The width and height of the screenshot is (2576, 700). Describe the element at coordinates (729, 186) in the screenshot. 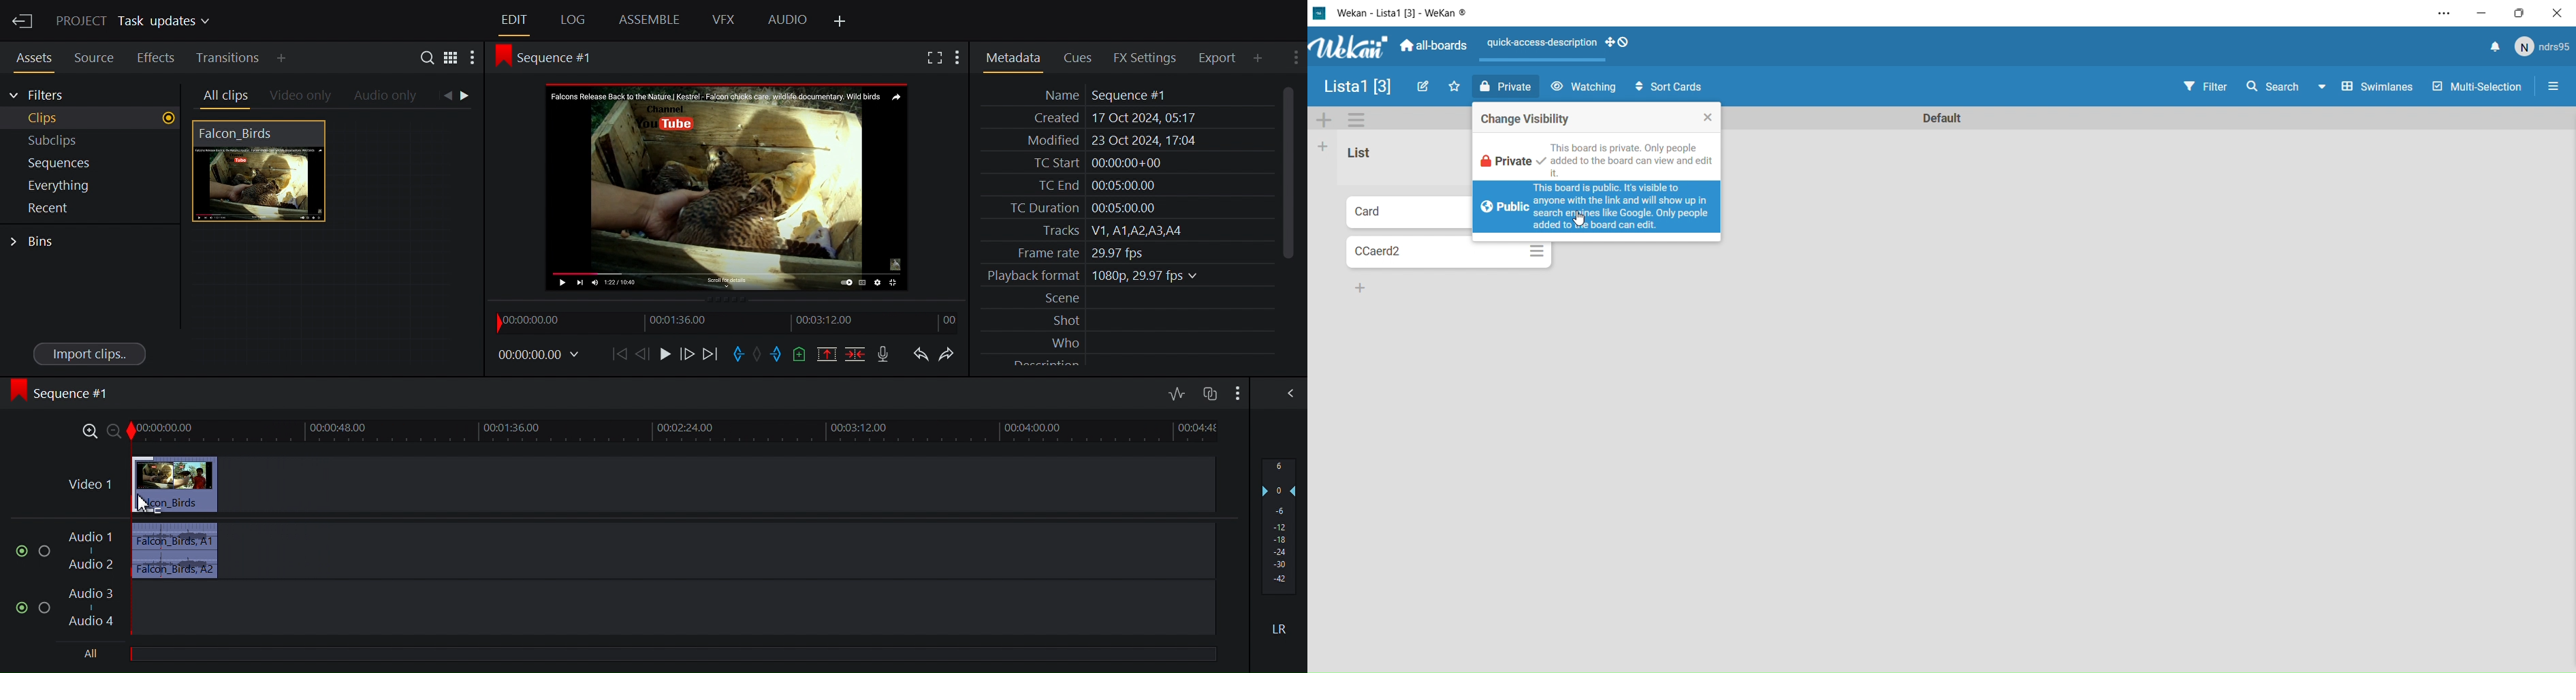

I see `Media Viewer` at that location.